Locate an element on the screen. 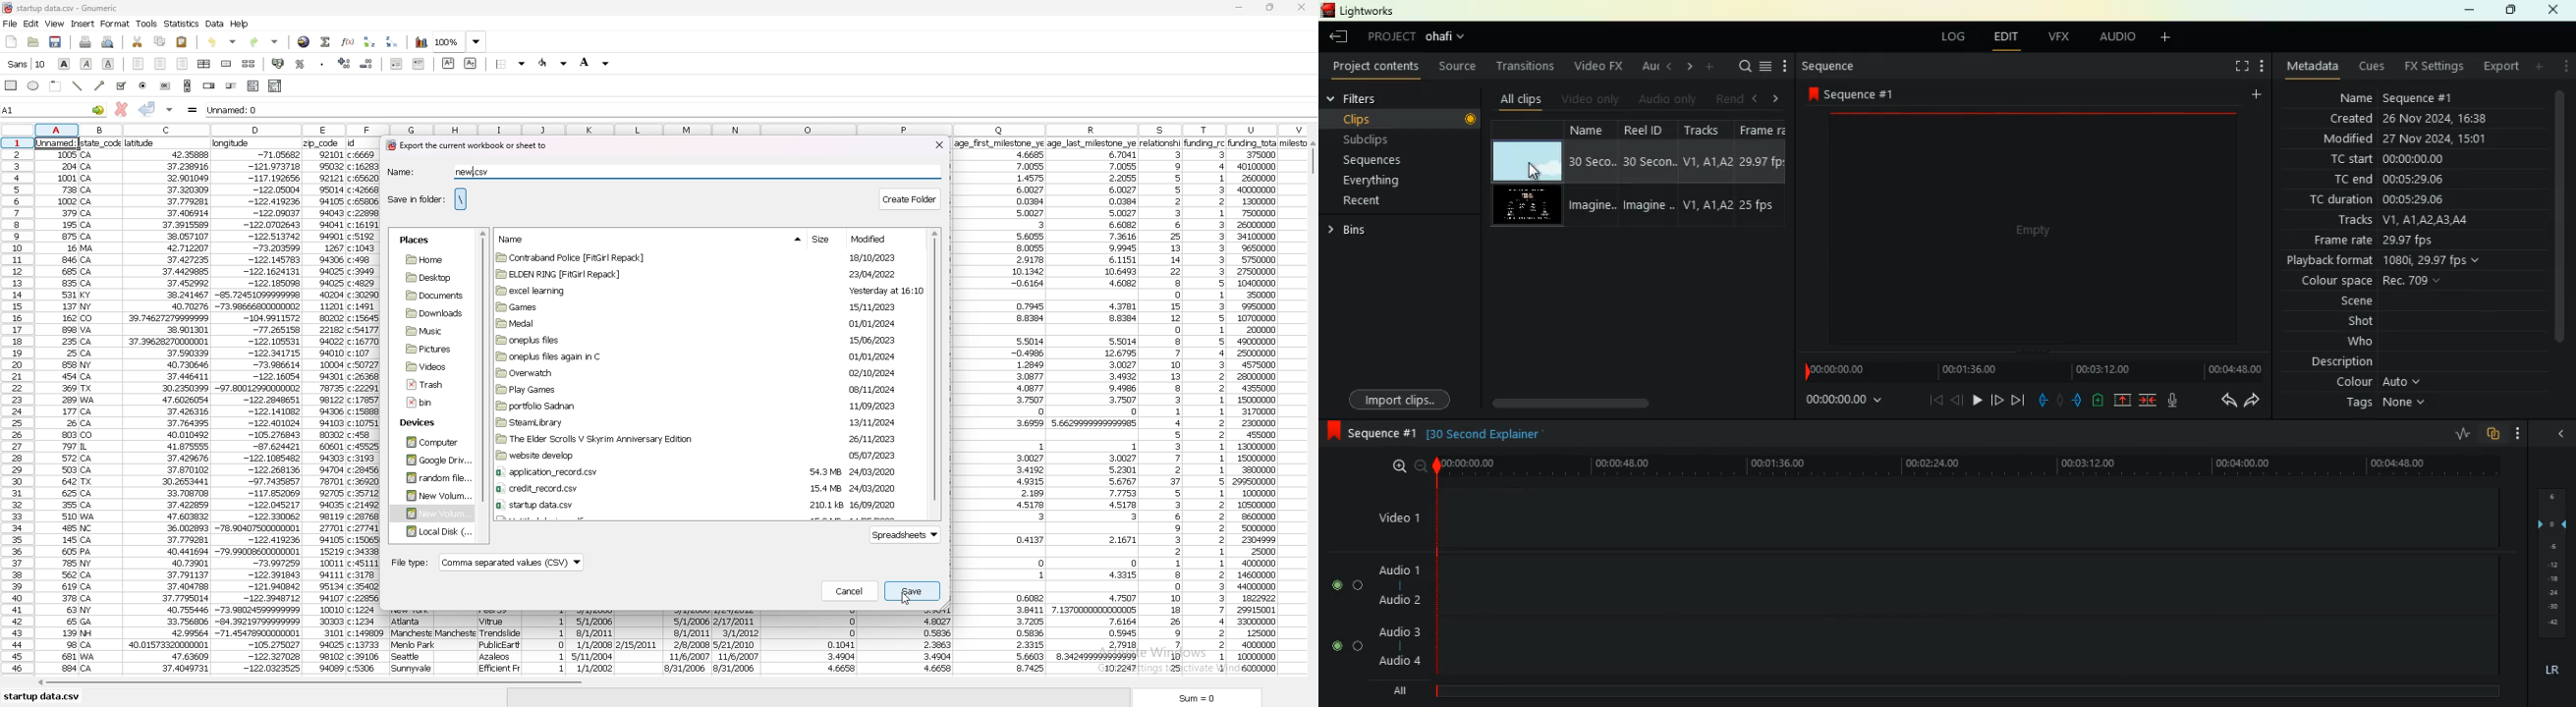  hyperlink is located at coordinates (304, 41).